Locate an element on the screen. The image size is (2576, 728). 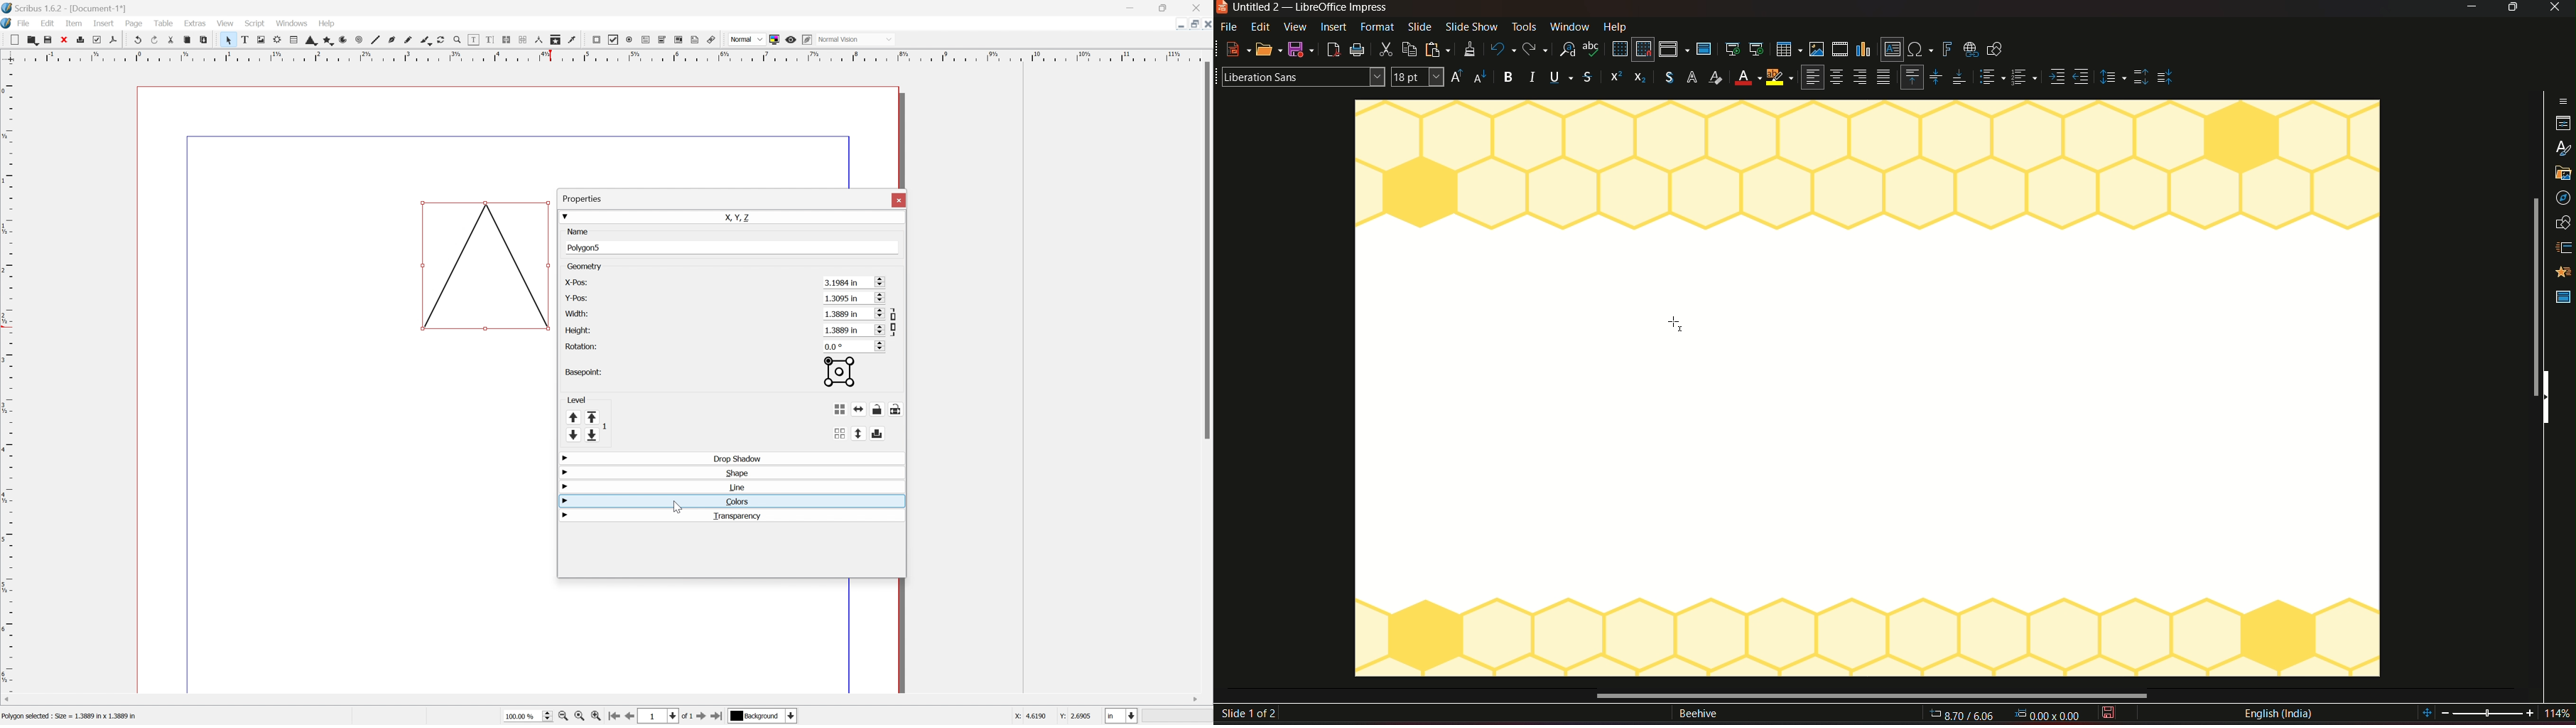
Drop Down is located at coordinates (564, 487).